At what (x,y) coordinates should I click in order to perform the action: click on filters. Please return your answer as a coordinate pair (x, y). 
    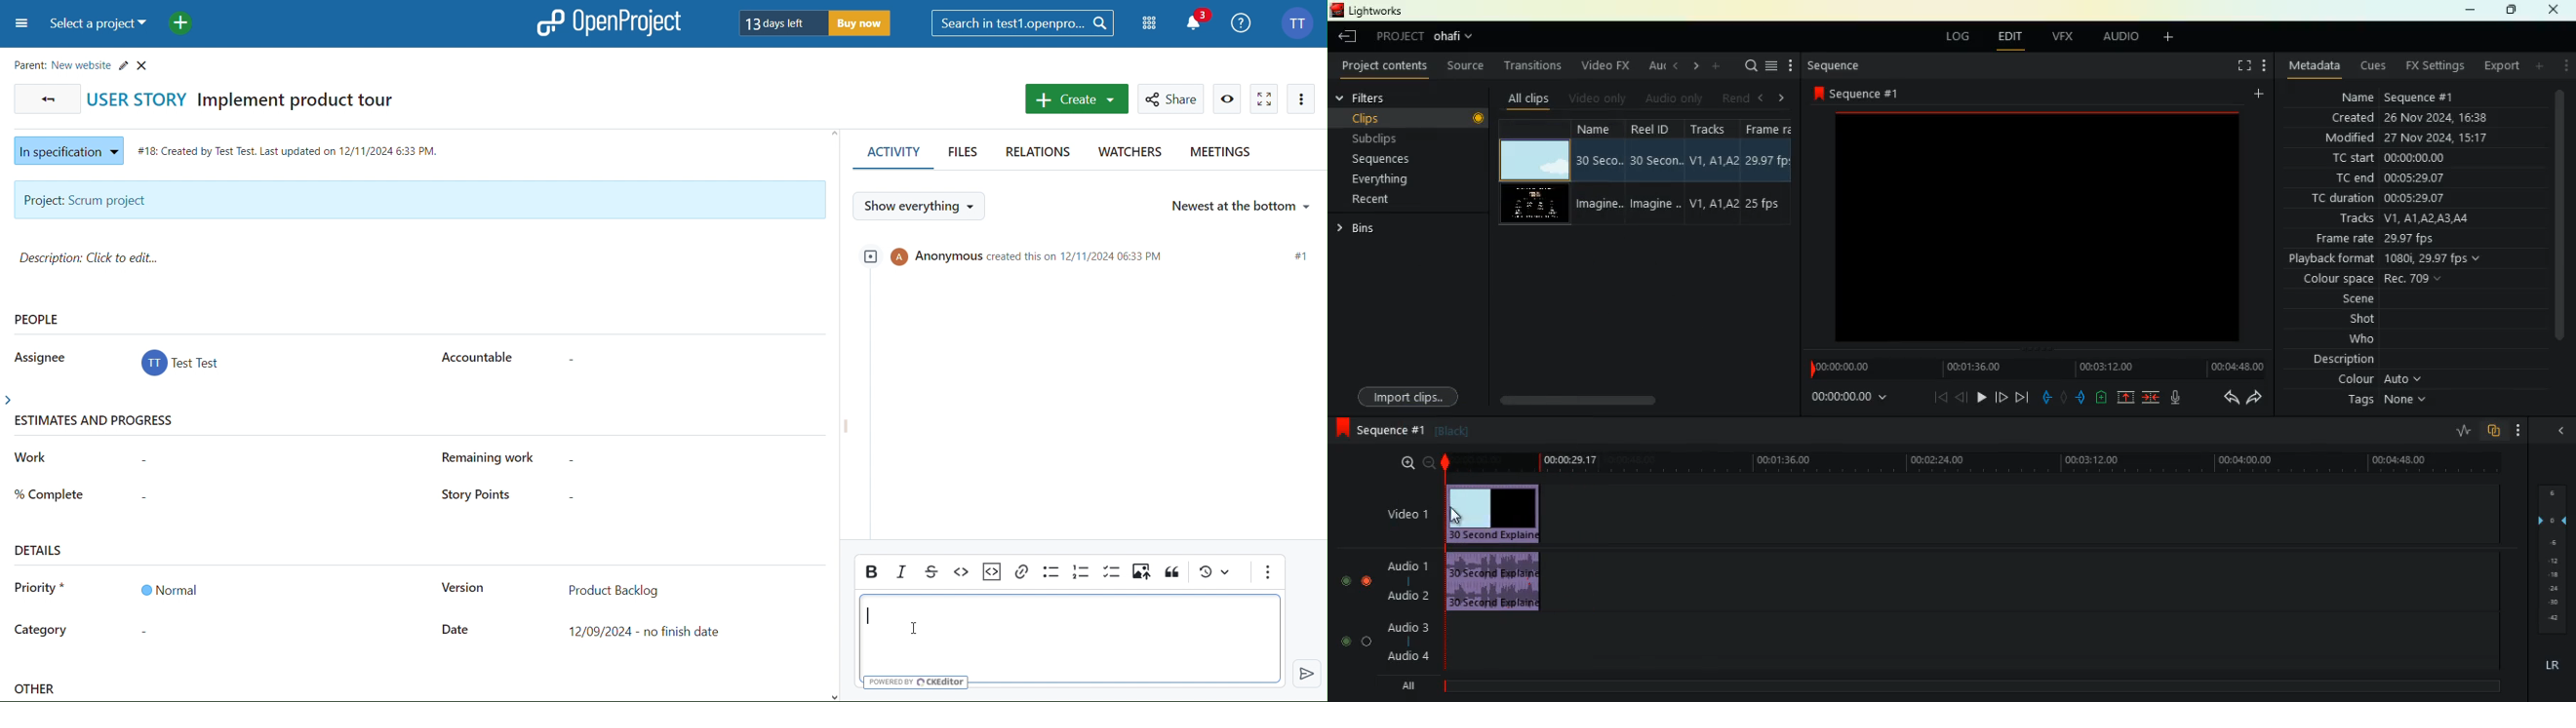
    Looking at the image, I should click on (1383, 97).